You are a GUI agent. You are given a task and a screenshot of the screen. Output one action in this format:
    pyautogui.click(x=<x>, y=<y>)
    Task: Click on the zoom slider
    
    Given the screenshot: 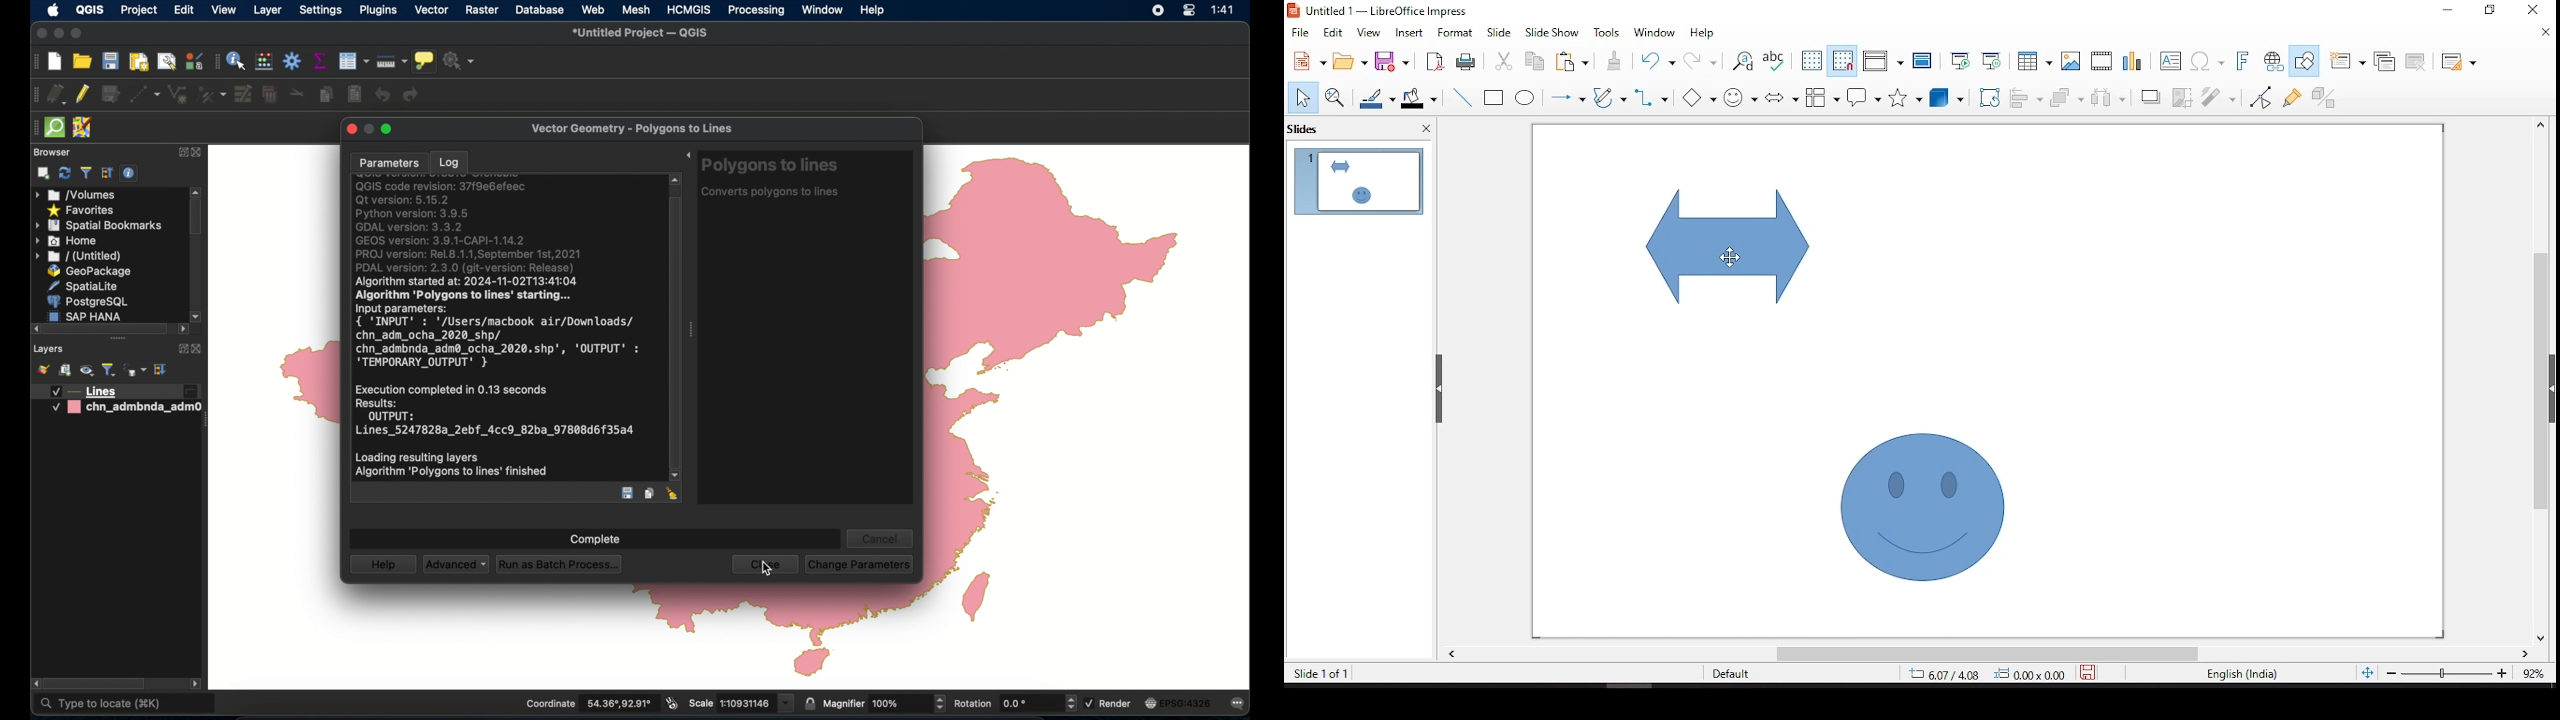 What is the action you would take?
    pyautogui.click(x=2447, y=673)
    